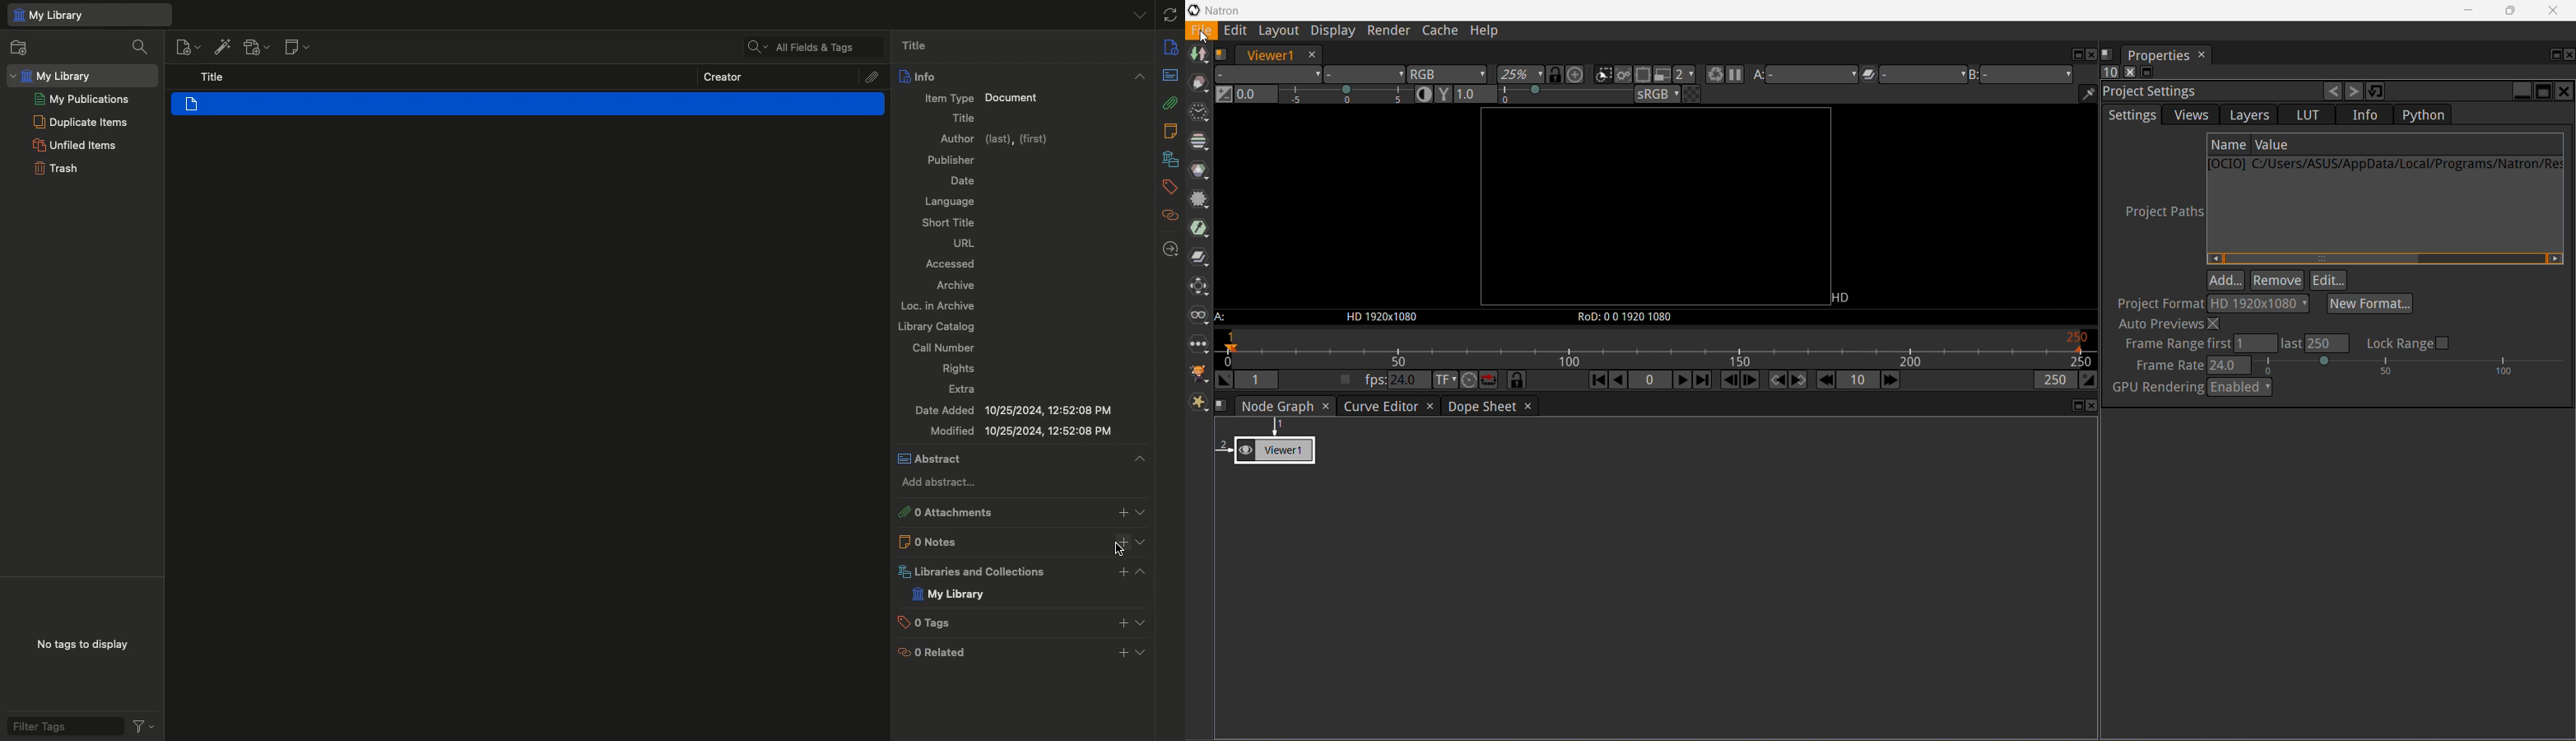 The image size is (2576, 756). I want to click on Add items by identifier, so click(221, 47).